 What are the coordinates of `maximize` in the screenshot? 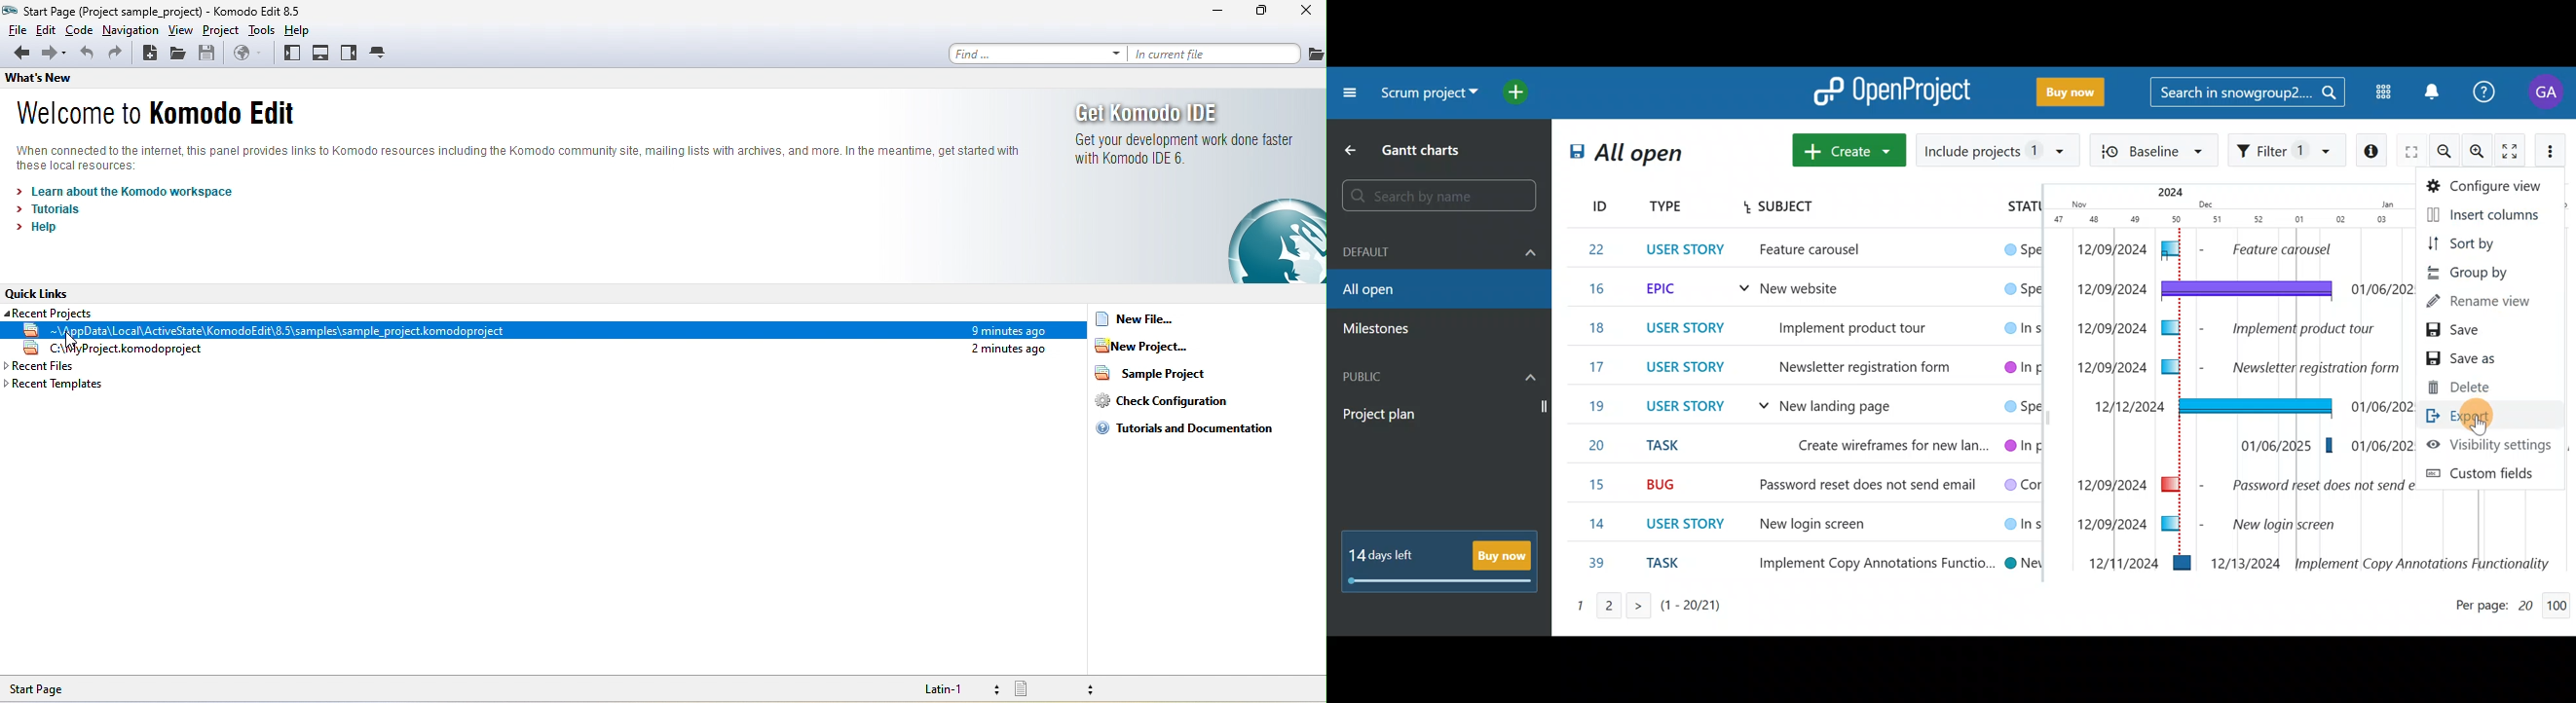 It's located at (1259, 13).